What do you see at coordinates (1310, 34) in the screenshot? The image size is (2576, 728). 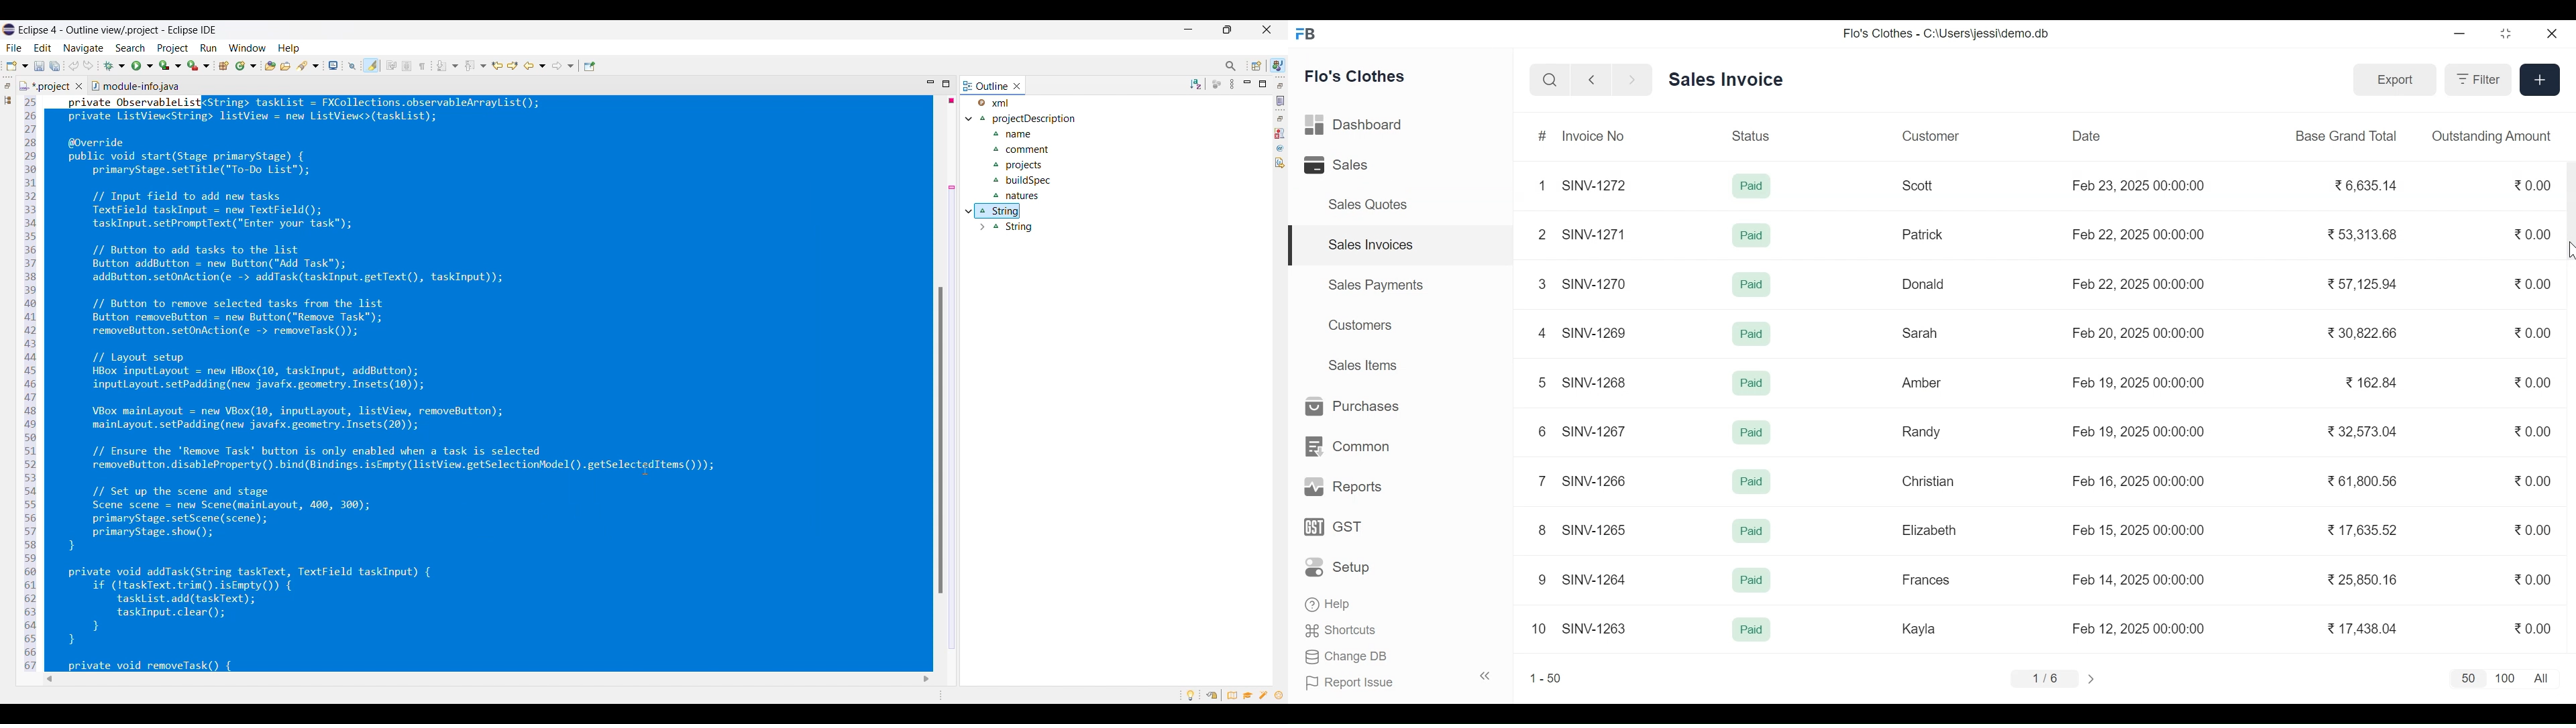 I see `Frappe Book Desktop Icon` at bounding box center [1310, 34].